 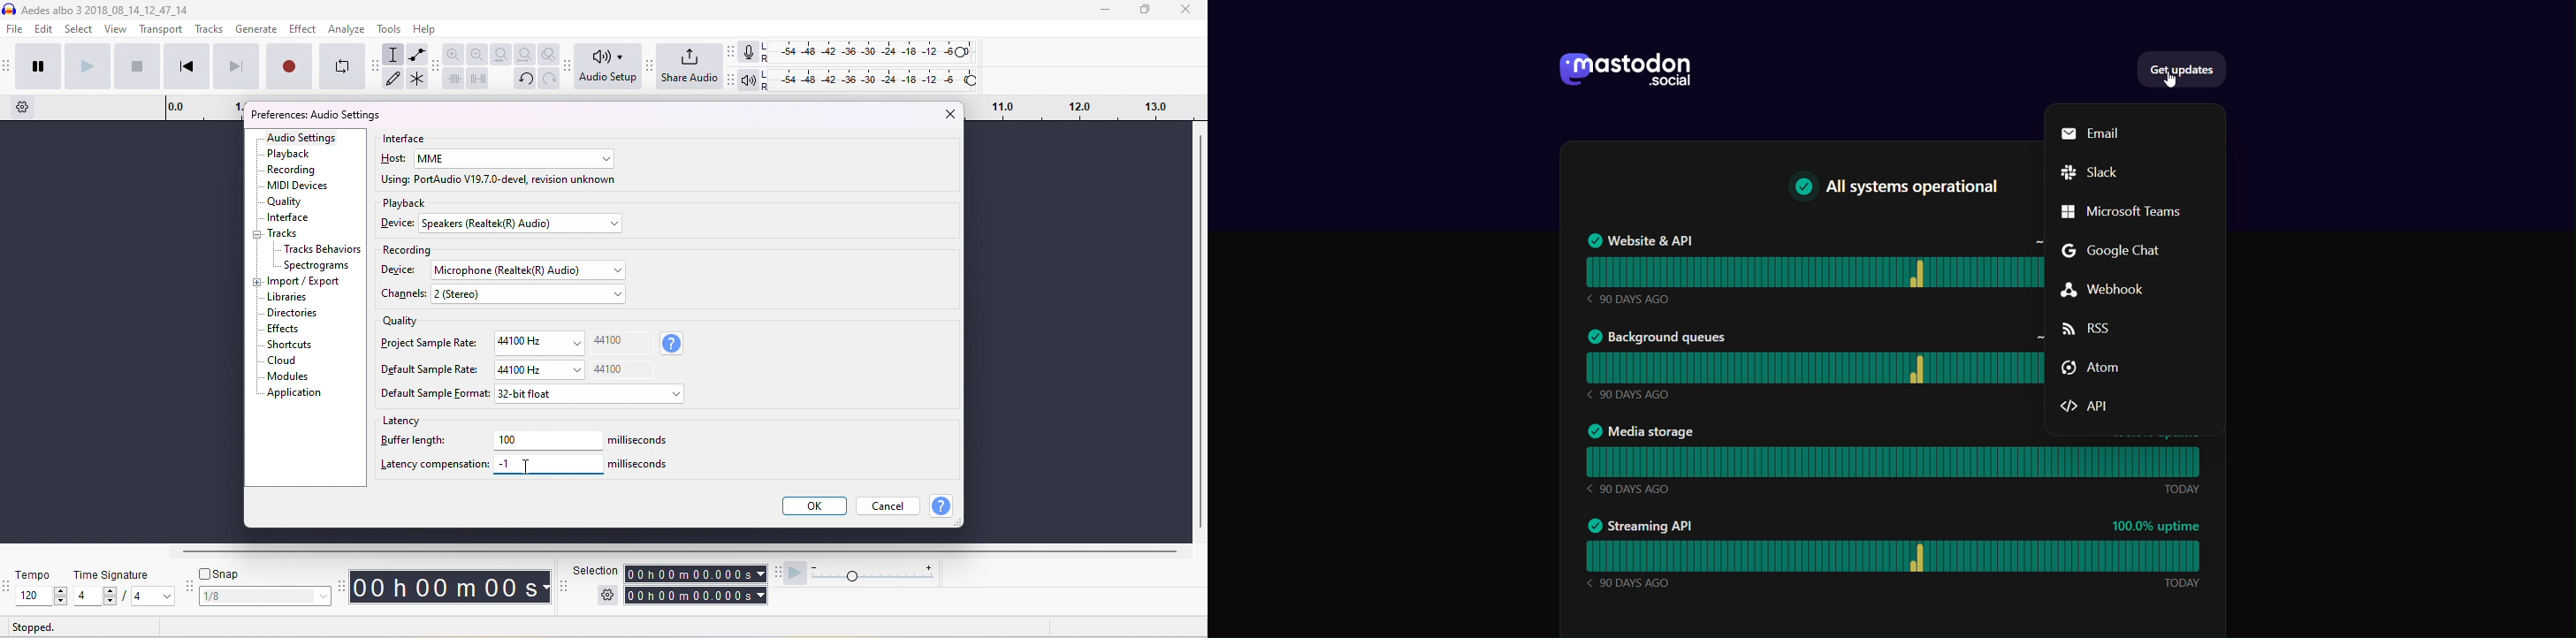 I want to click on -1, so click(x=508, y=461).